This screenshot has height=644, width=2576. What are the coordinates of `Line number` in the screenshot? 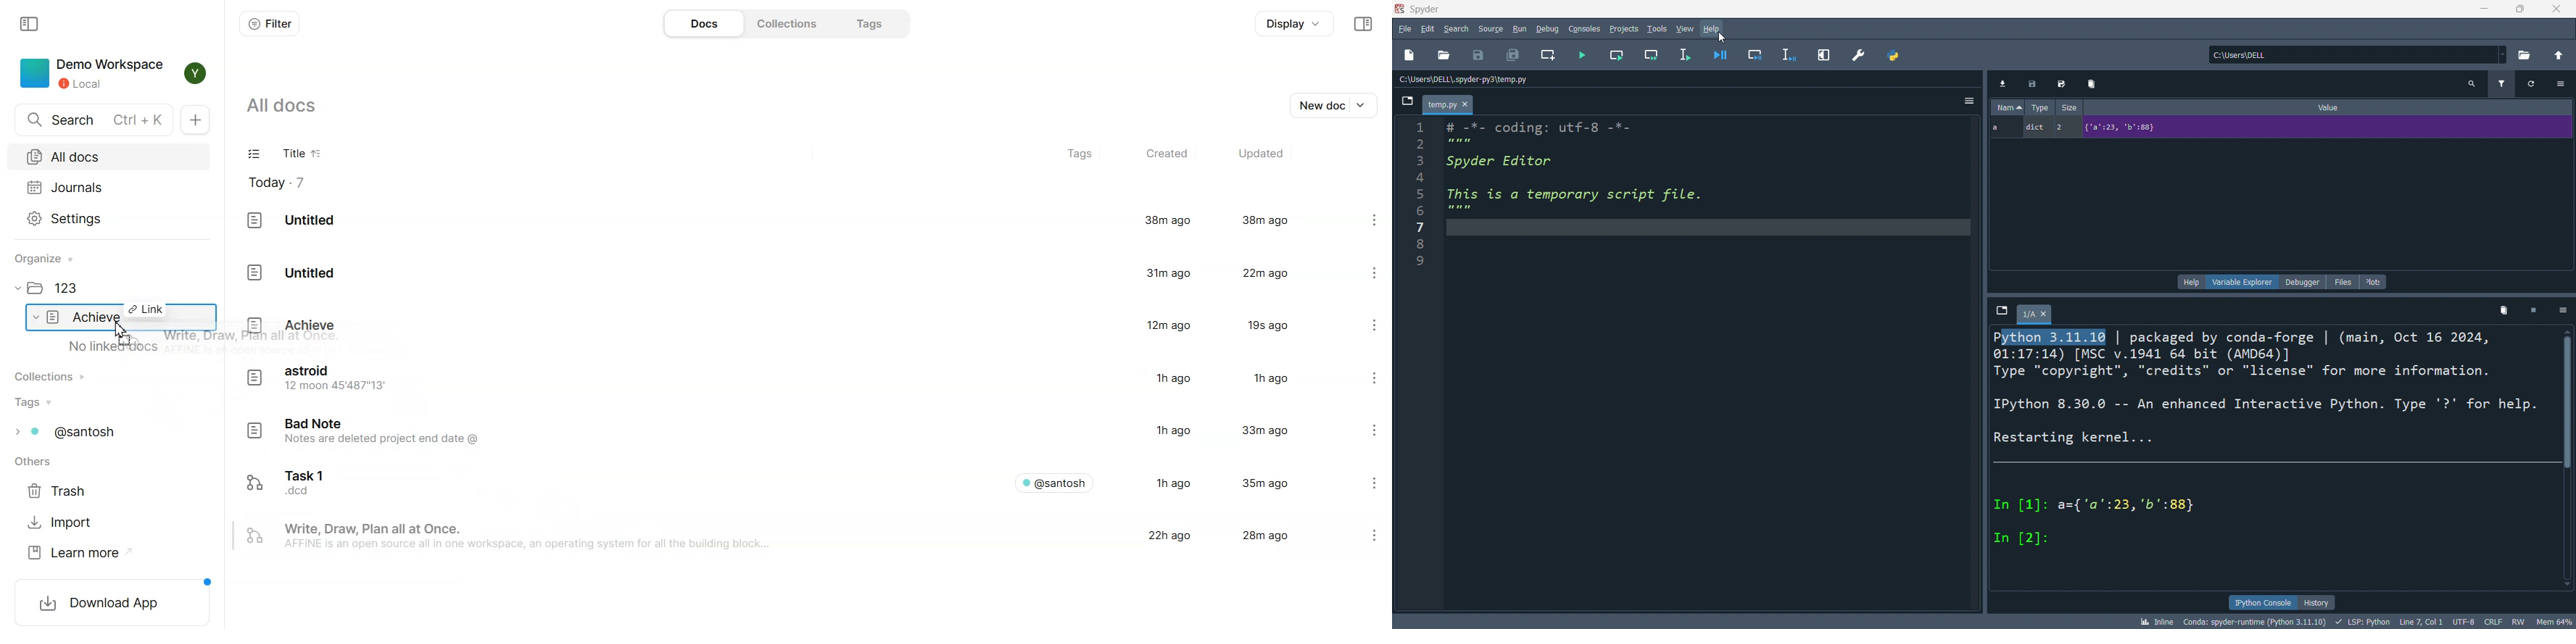 It's located at (1420, 195).